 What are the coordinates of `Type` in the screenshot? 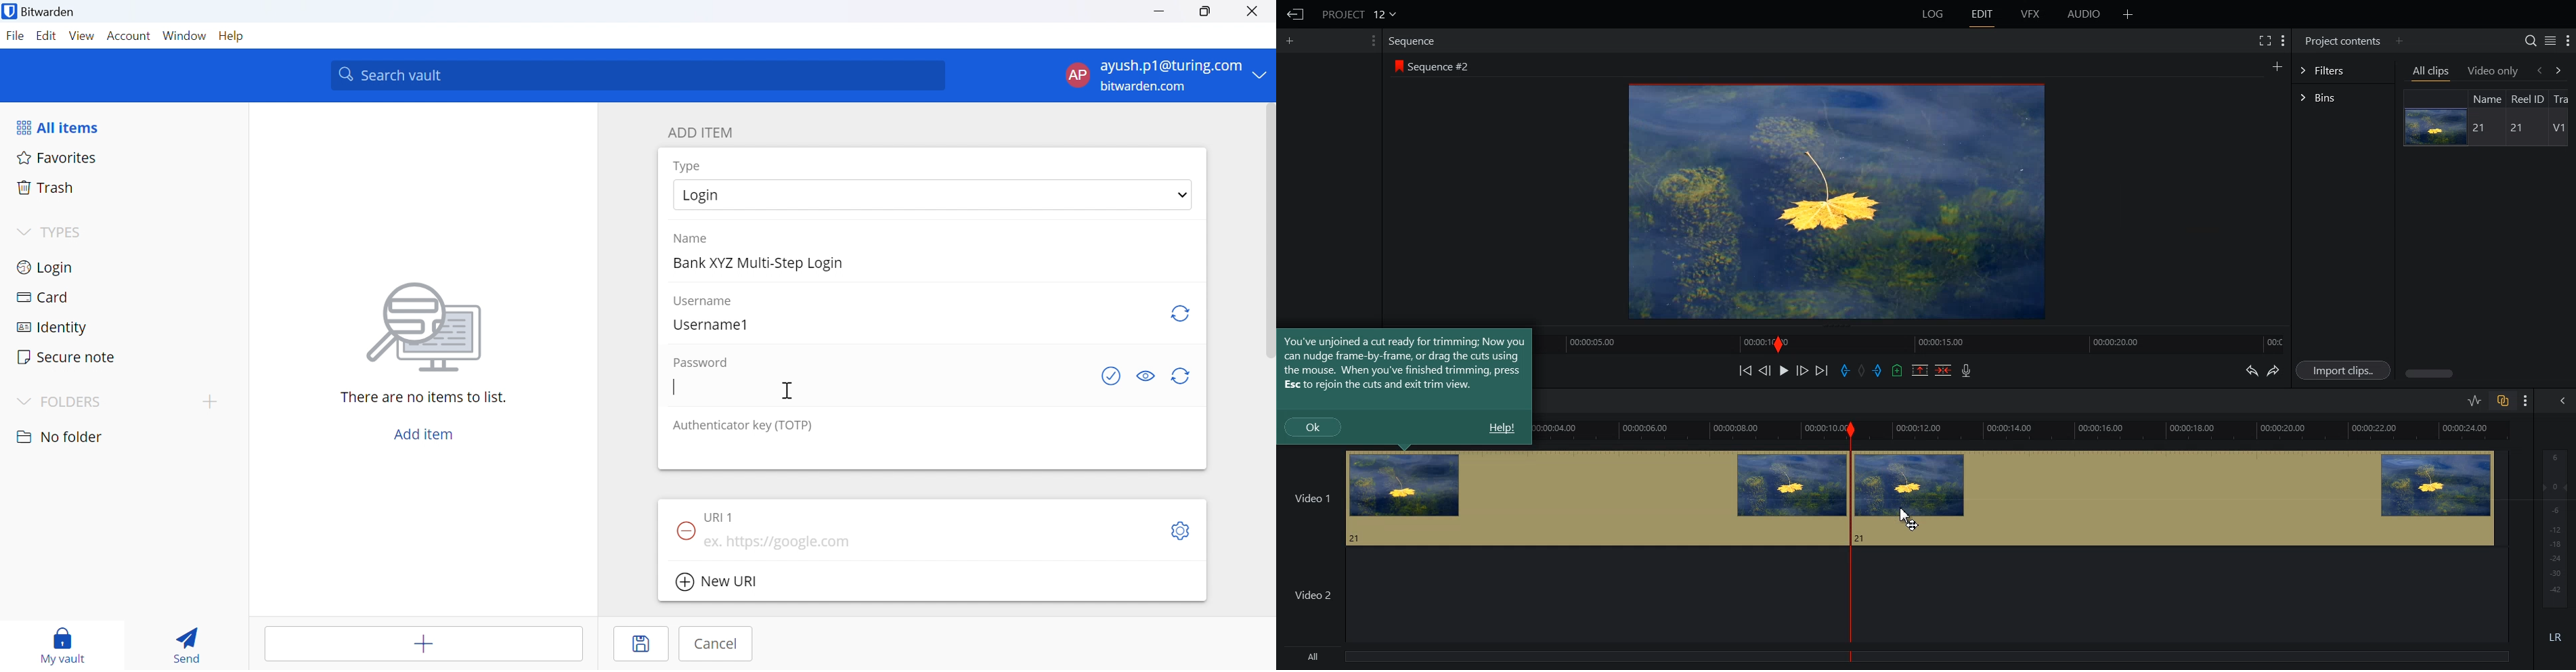 It's located at (688, 166).